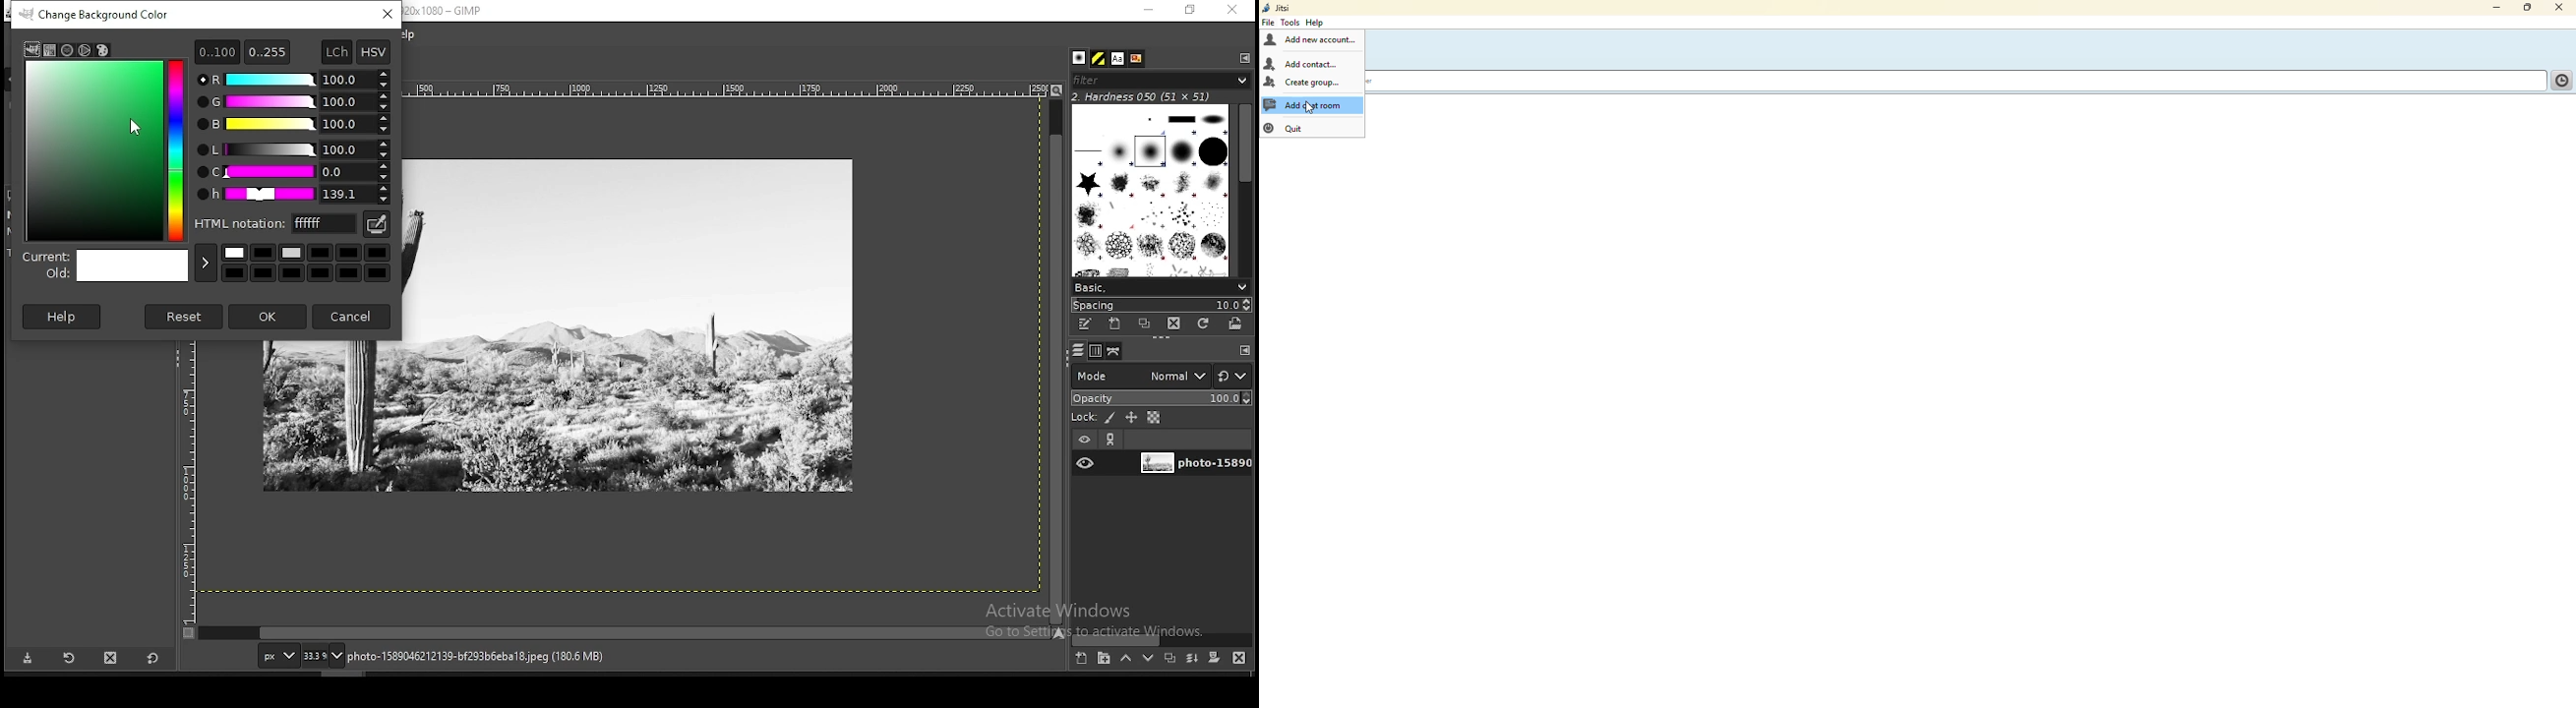 This screenshot has width=2576, height=728. I want to click on move layer one step up, so click(1125, 658).